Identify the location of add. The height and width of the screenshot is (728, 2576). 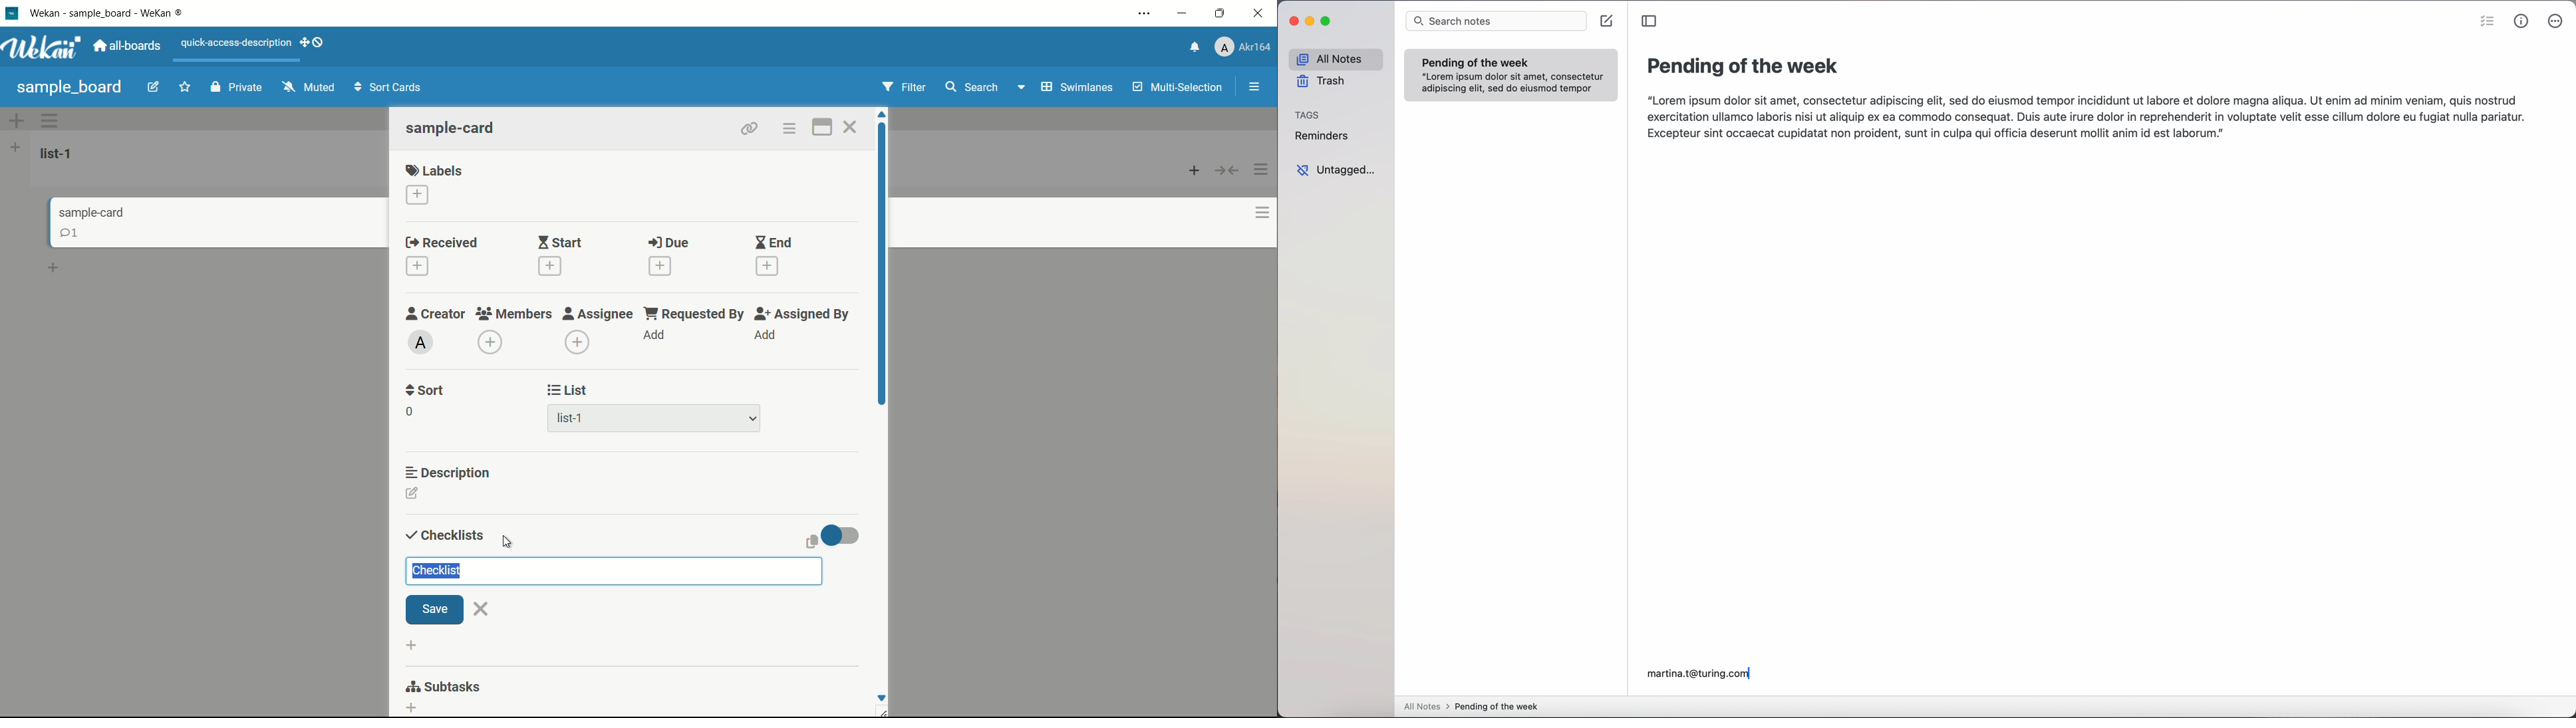
(767, 334).